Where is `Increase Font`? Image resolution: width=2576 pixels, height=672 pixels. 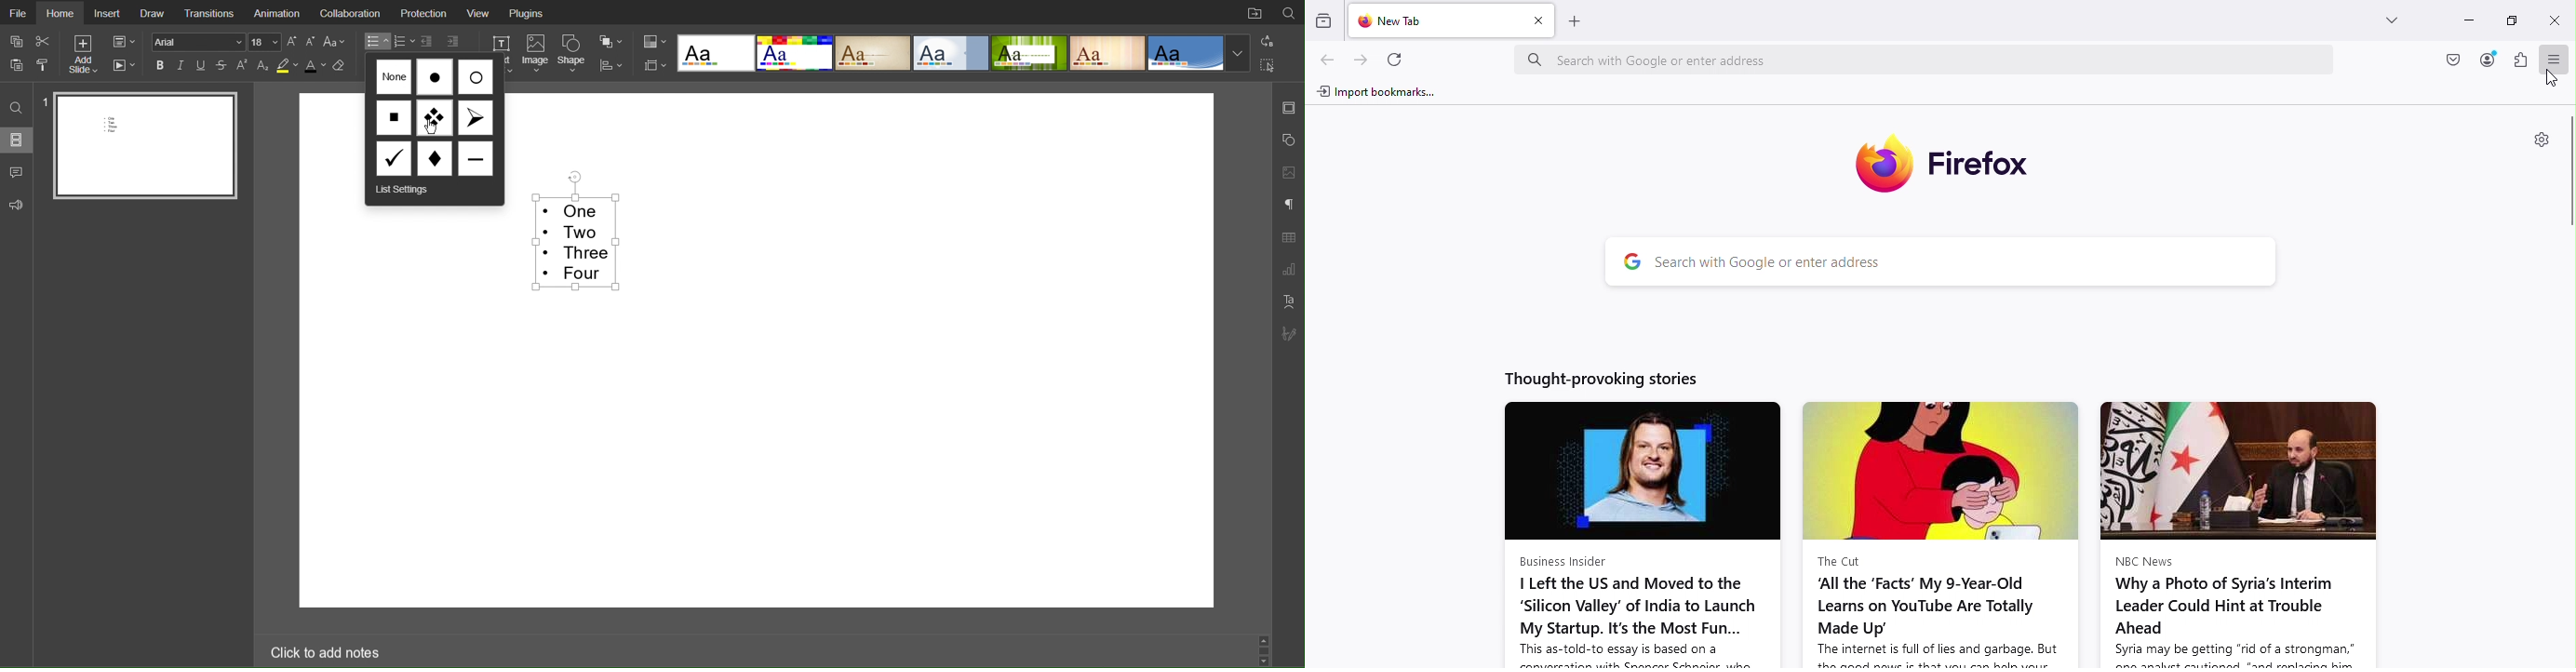 Increase Font is located at coordinates (292, 42).